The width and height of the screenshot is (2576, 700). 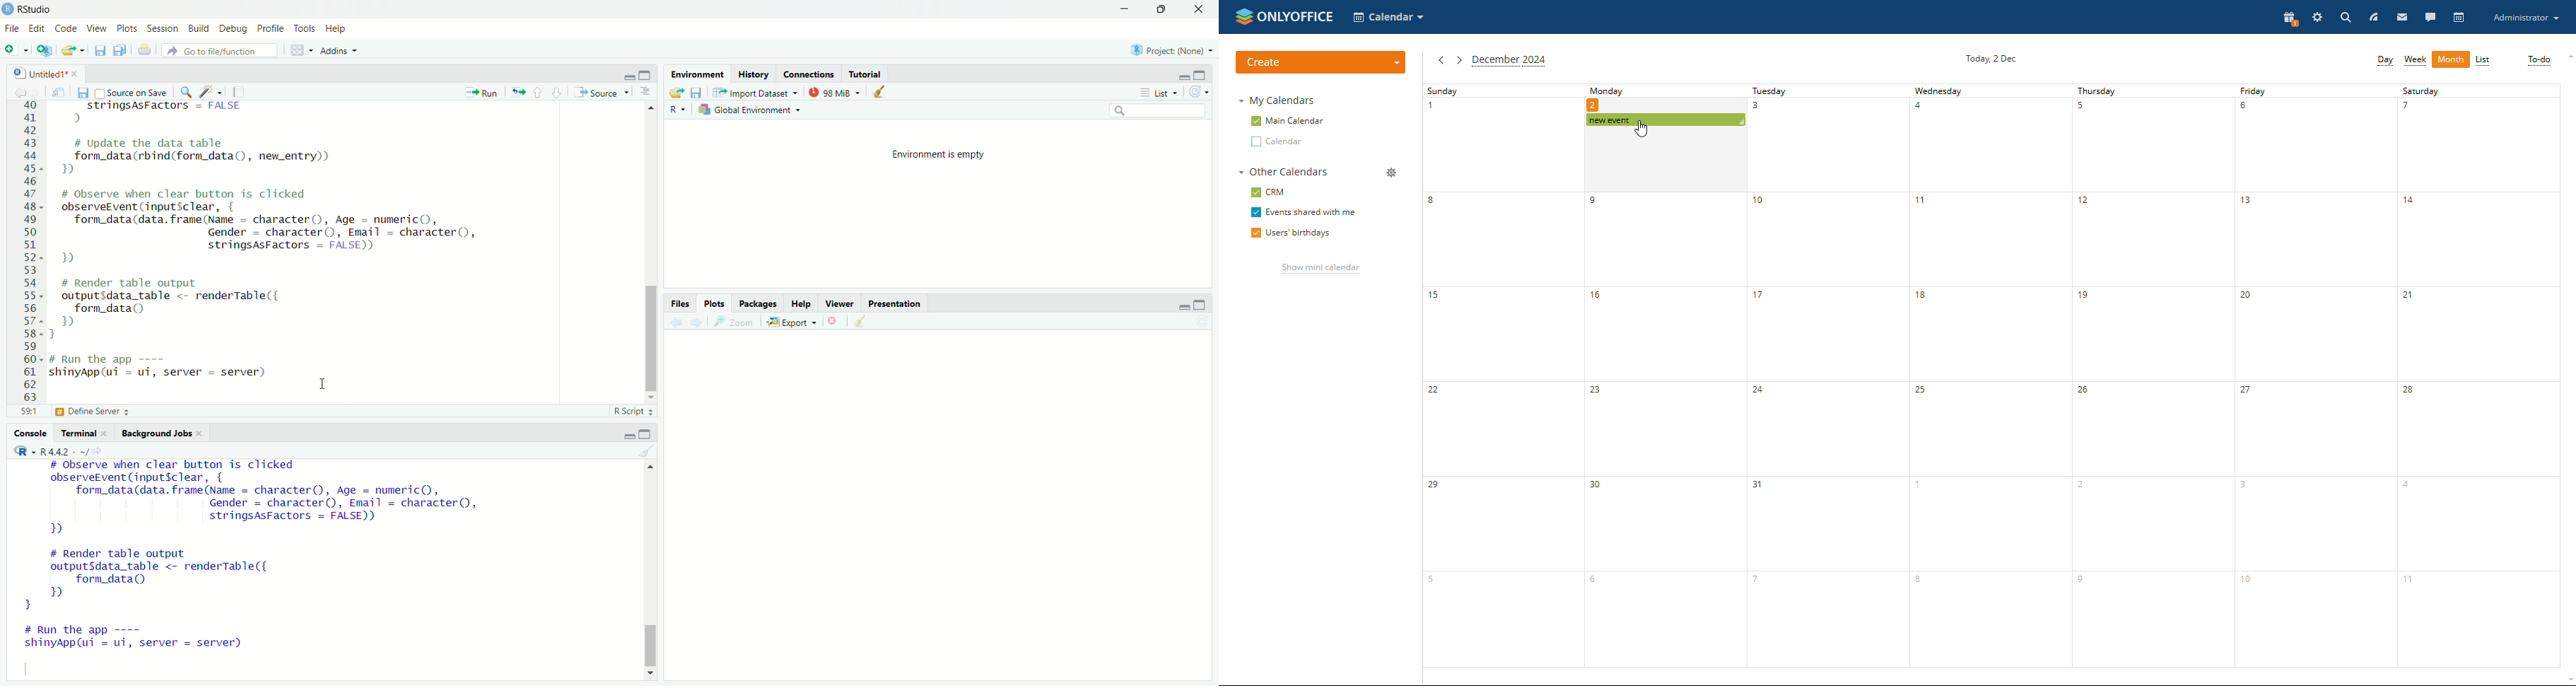 I want to click on Plots, so click(x=127, y=29).